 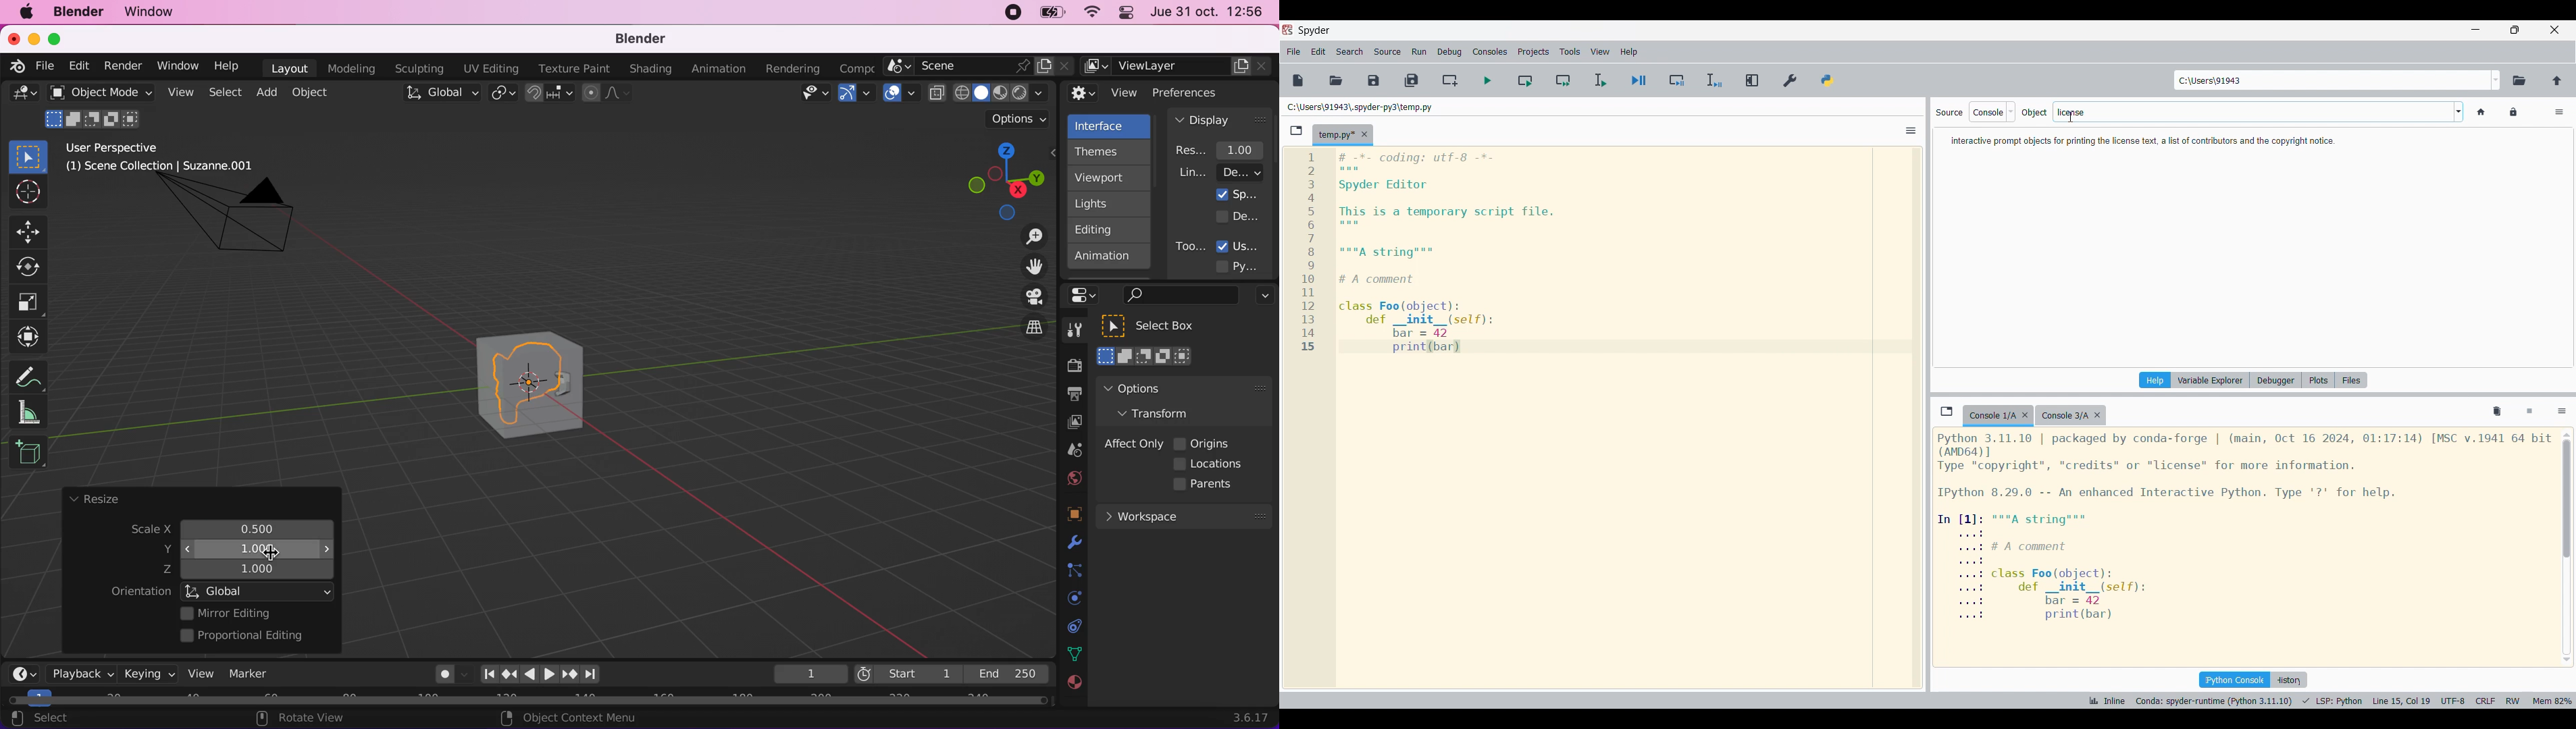 What do you see at coordinates (2144, 140) in the screenshot?
I see `Description of text typed in` at bounding box center [2144, 140].